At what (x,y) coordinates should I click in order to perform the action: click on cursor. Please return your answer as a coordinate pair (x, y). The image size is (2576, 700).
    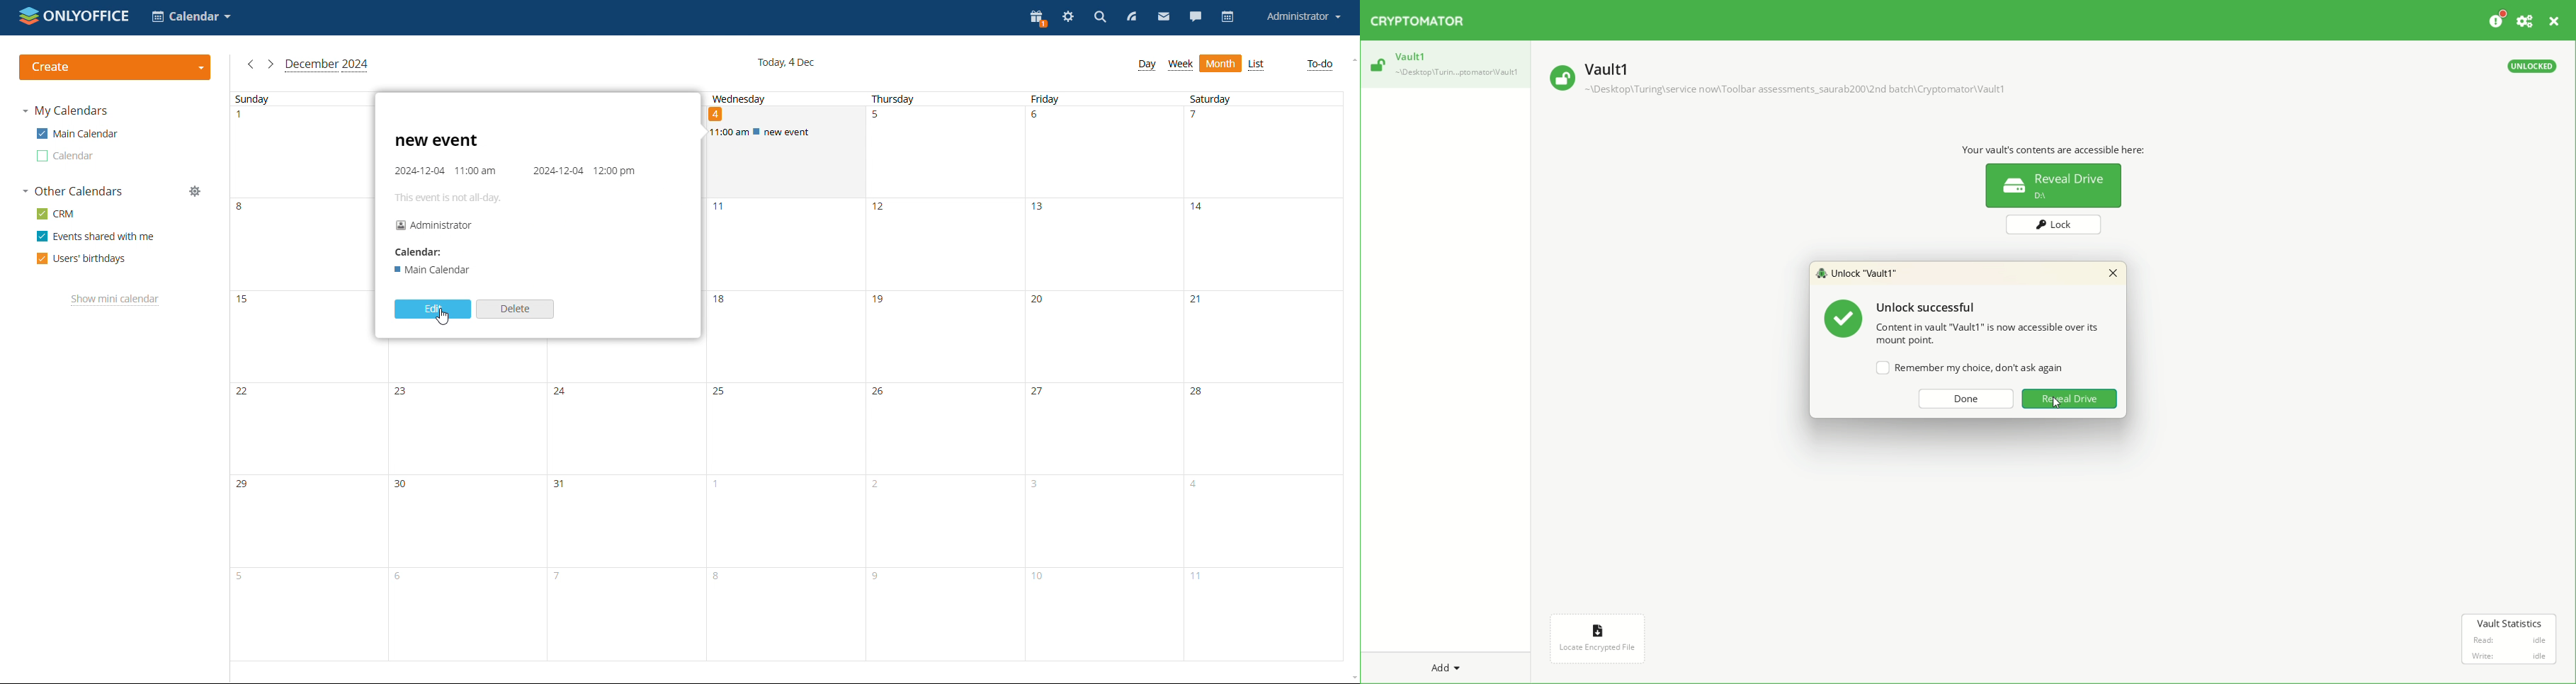
    Looking at the image, I should click on (443, 319).